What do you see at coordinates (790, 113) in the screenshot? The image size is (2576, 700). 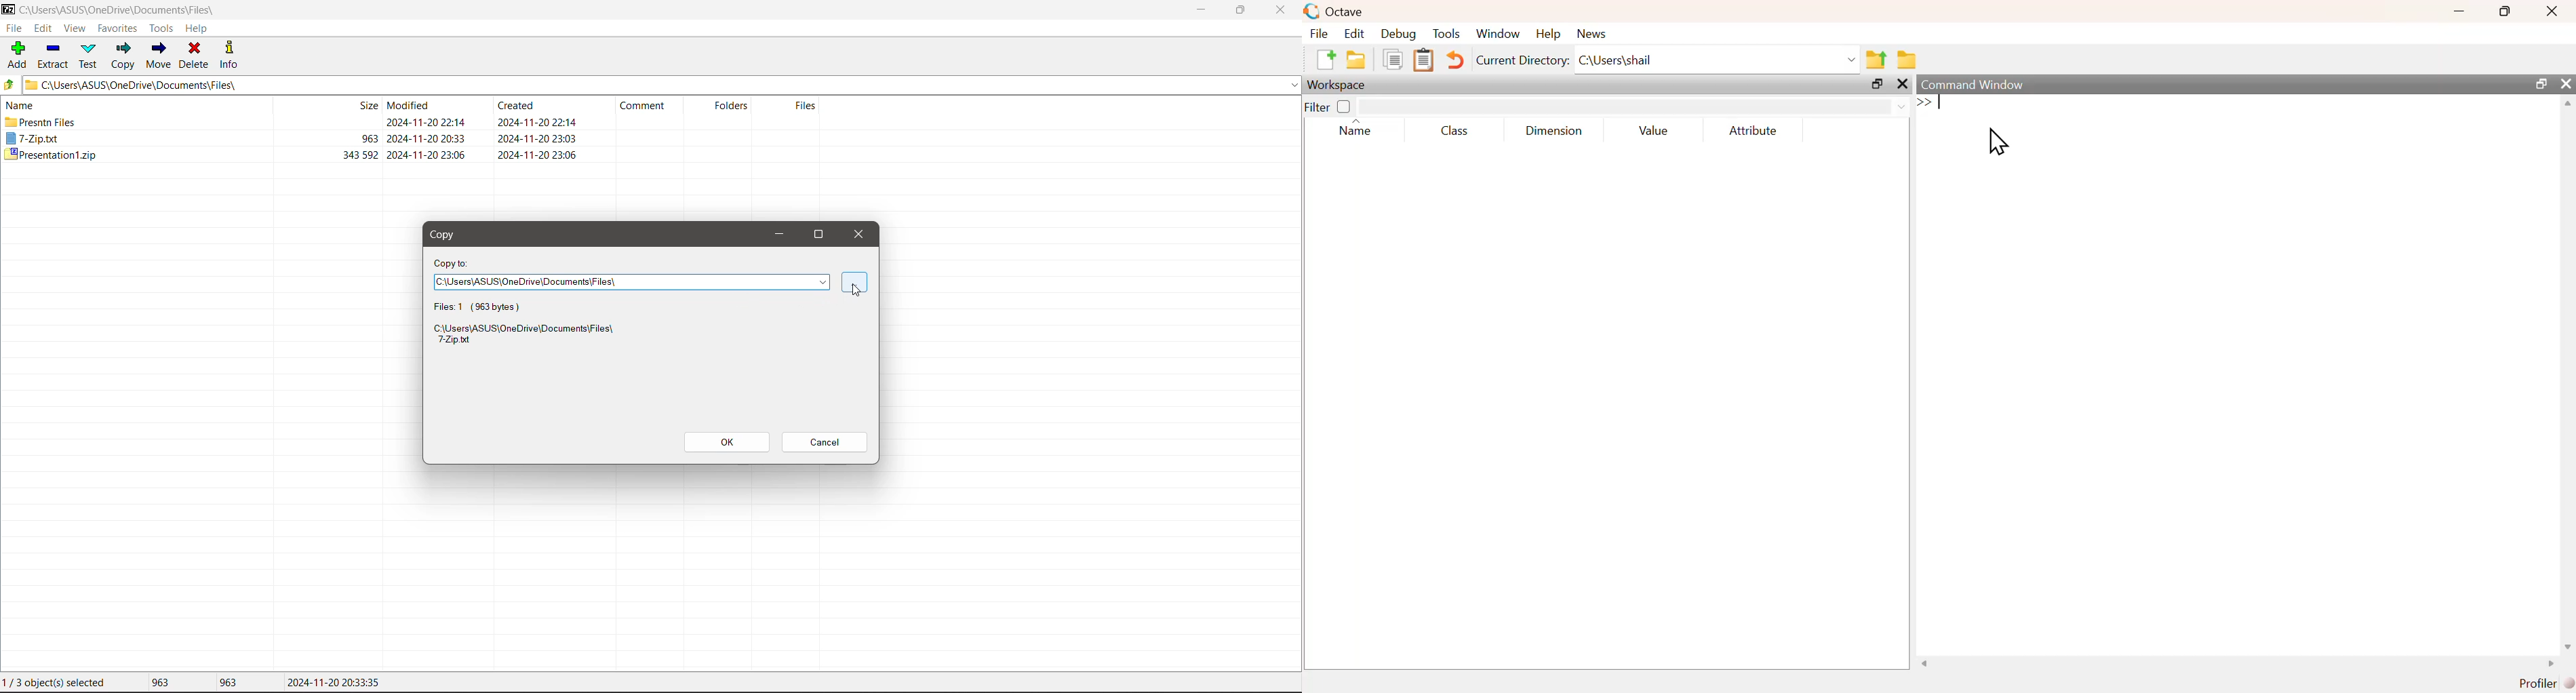 I see `Files` at bounding box center [790, 113].